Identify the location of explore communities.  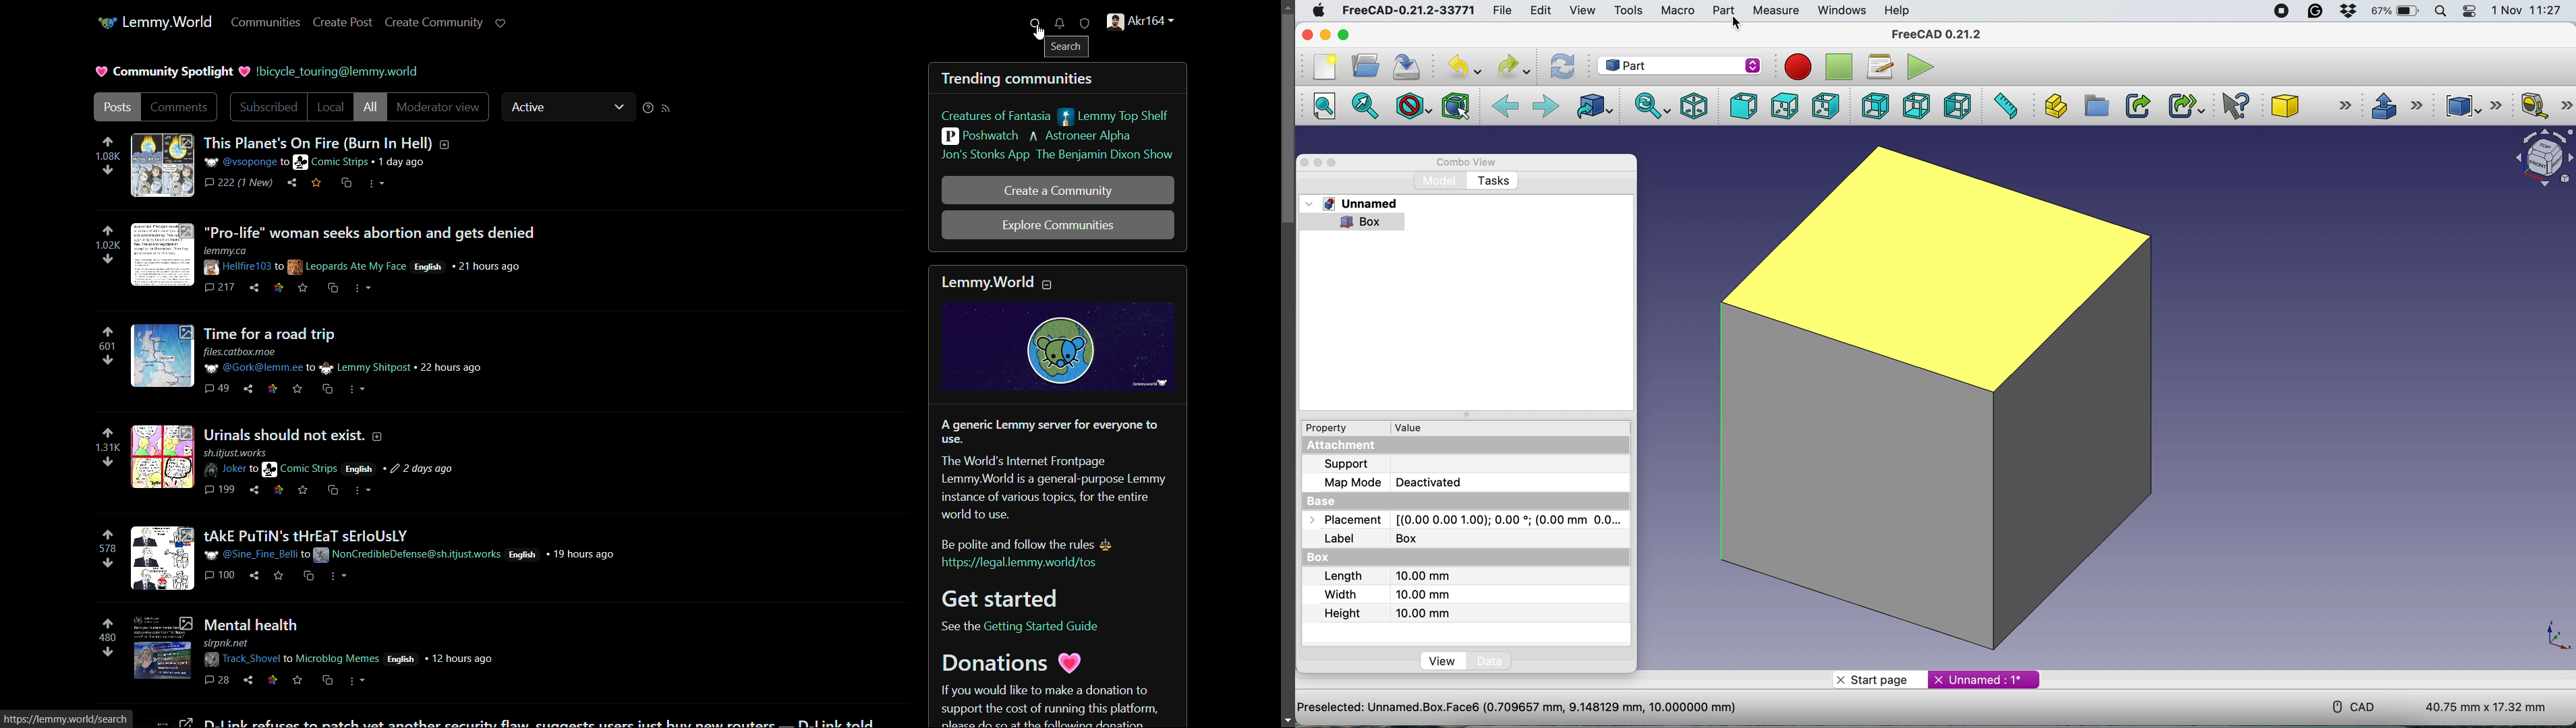
(1058, 224).